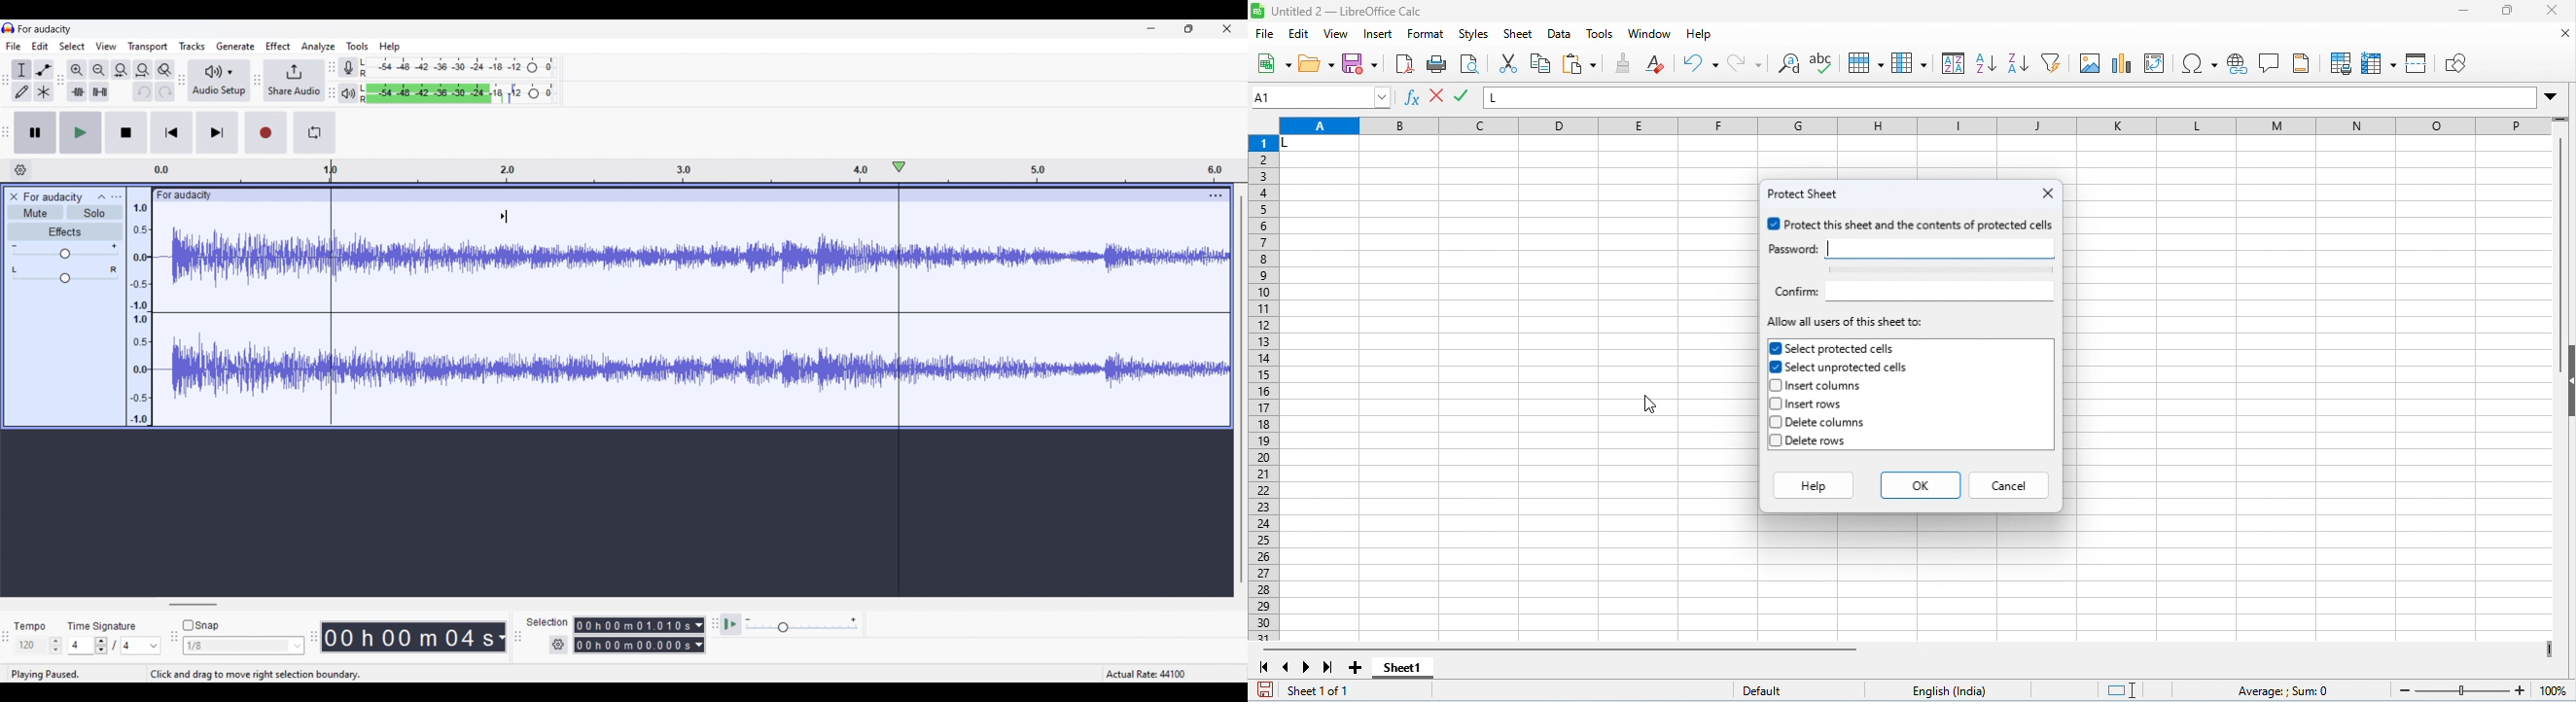 The image size is (2576, 728). I want to click on print preview, so click(1468, 65).